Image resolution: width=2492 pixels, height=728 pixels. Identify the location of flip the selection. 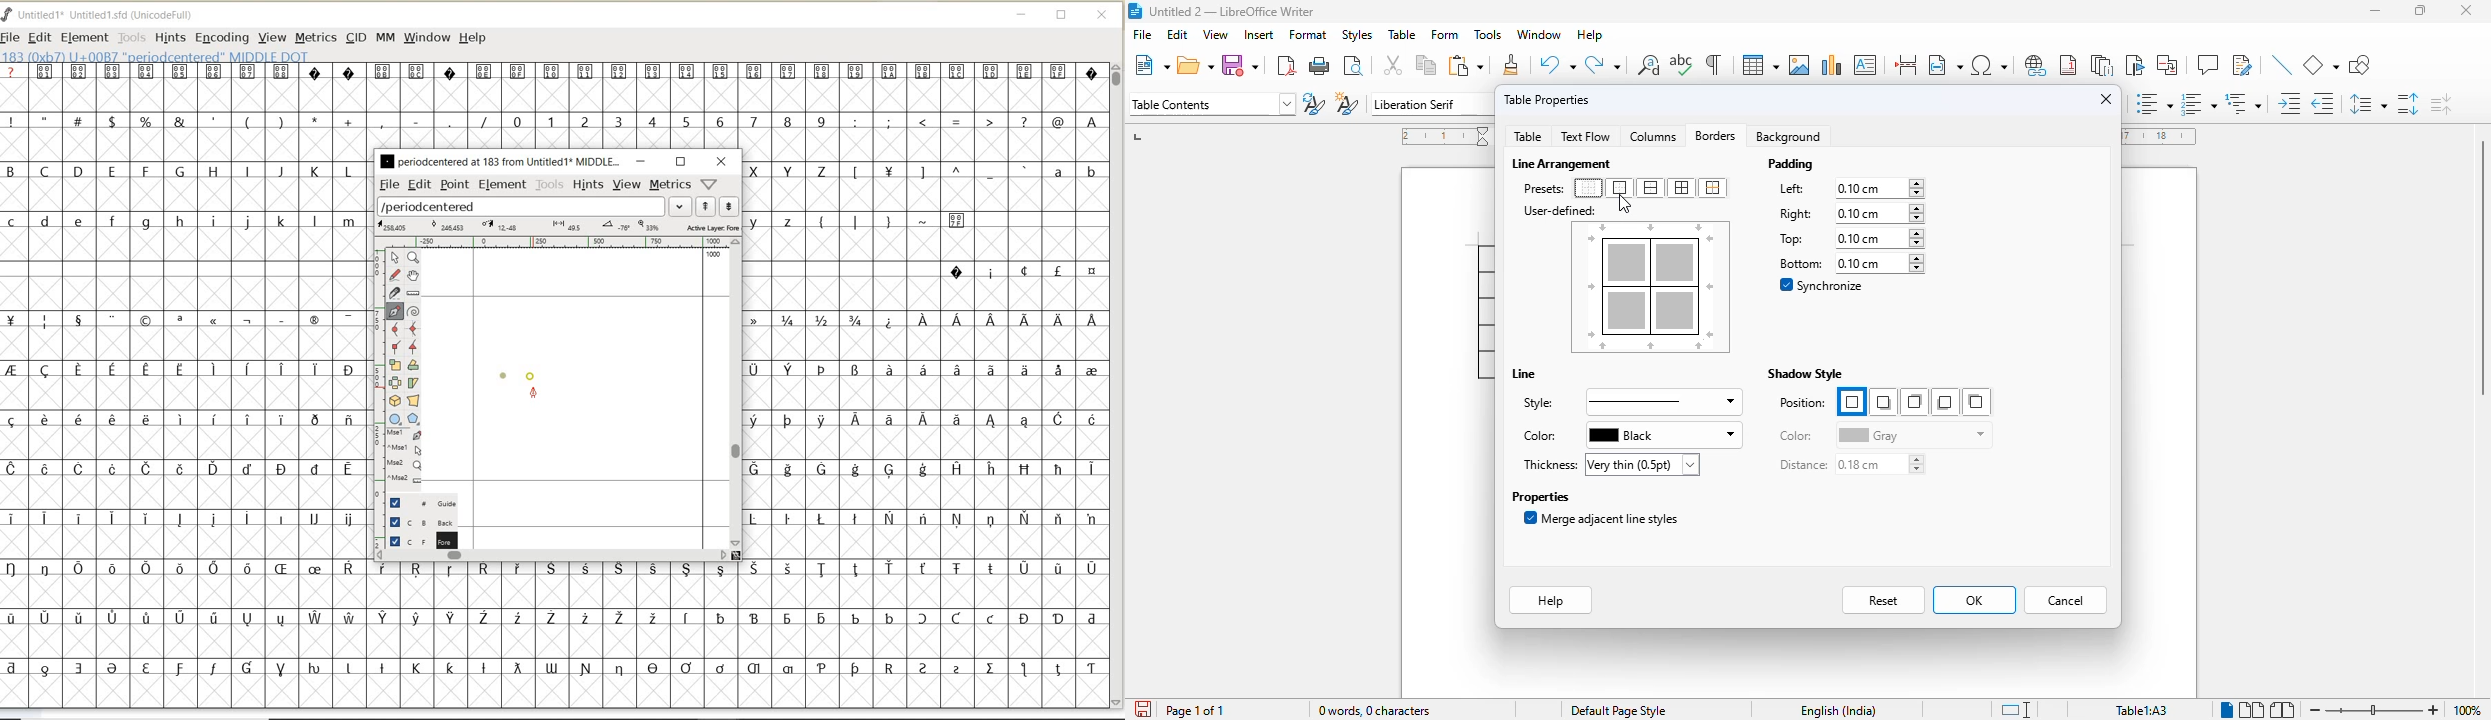
(396, 383).